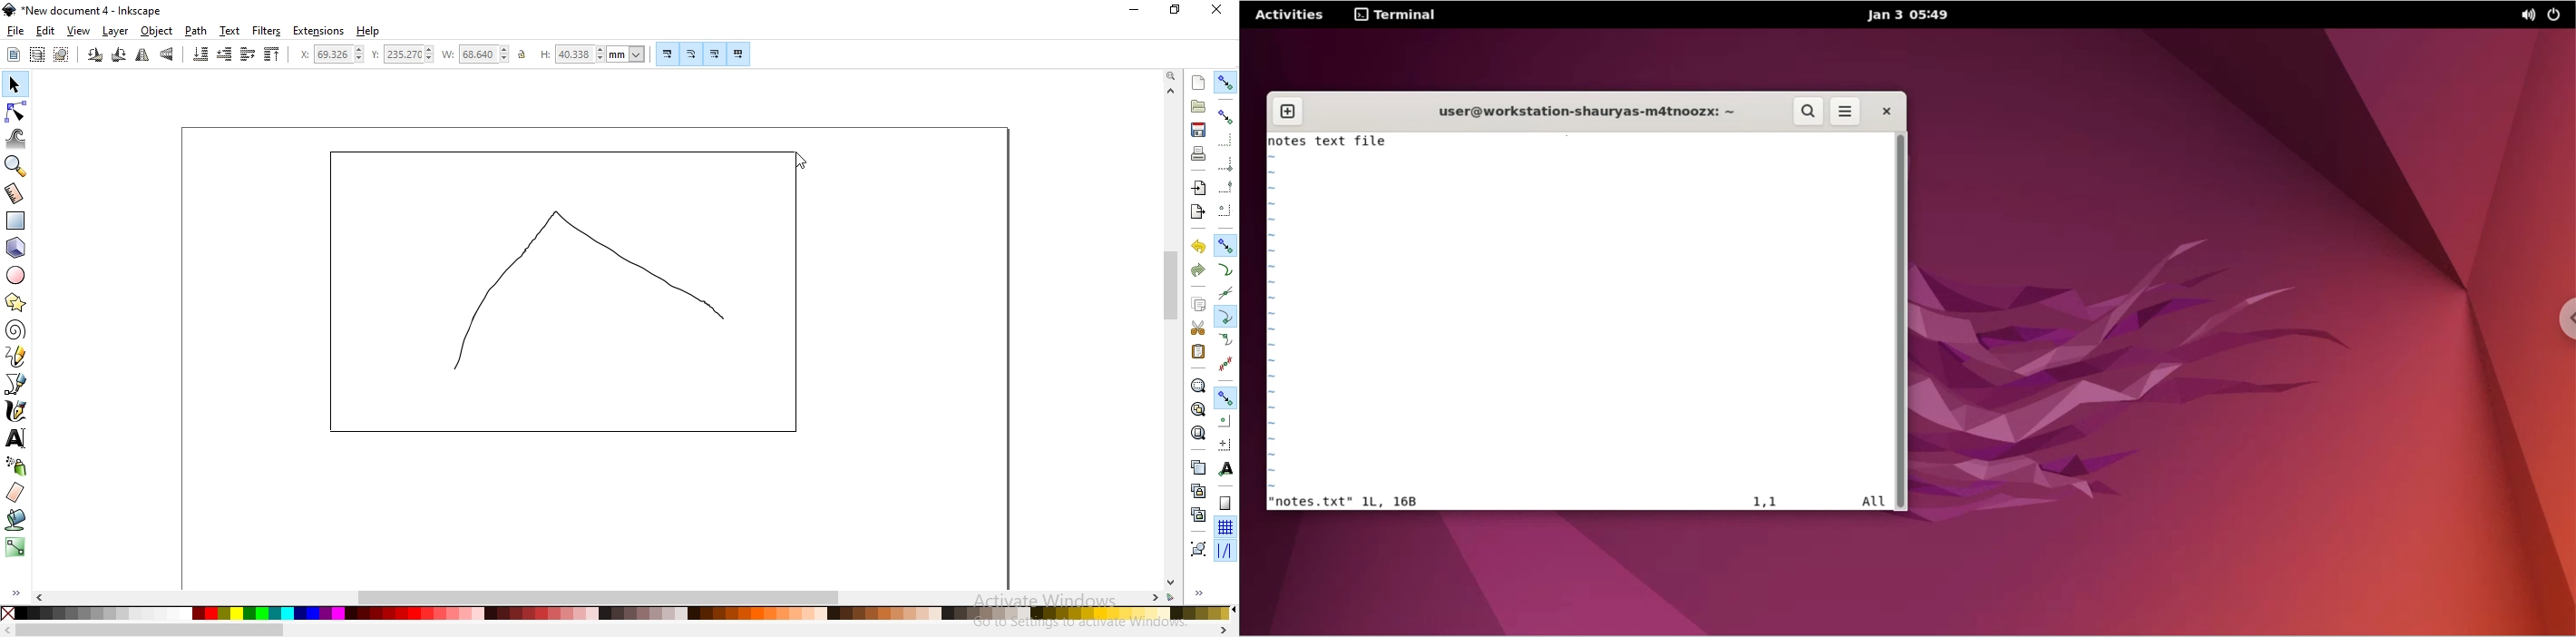 This screenshot has width=2576, height=644. What do you see at coordinates (15, 31) in the screenshot?
I see `file` at bounding box center [15, 31].